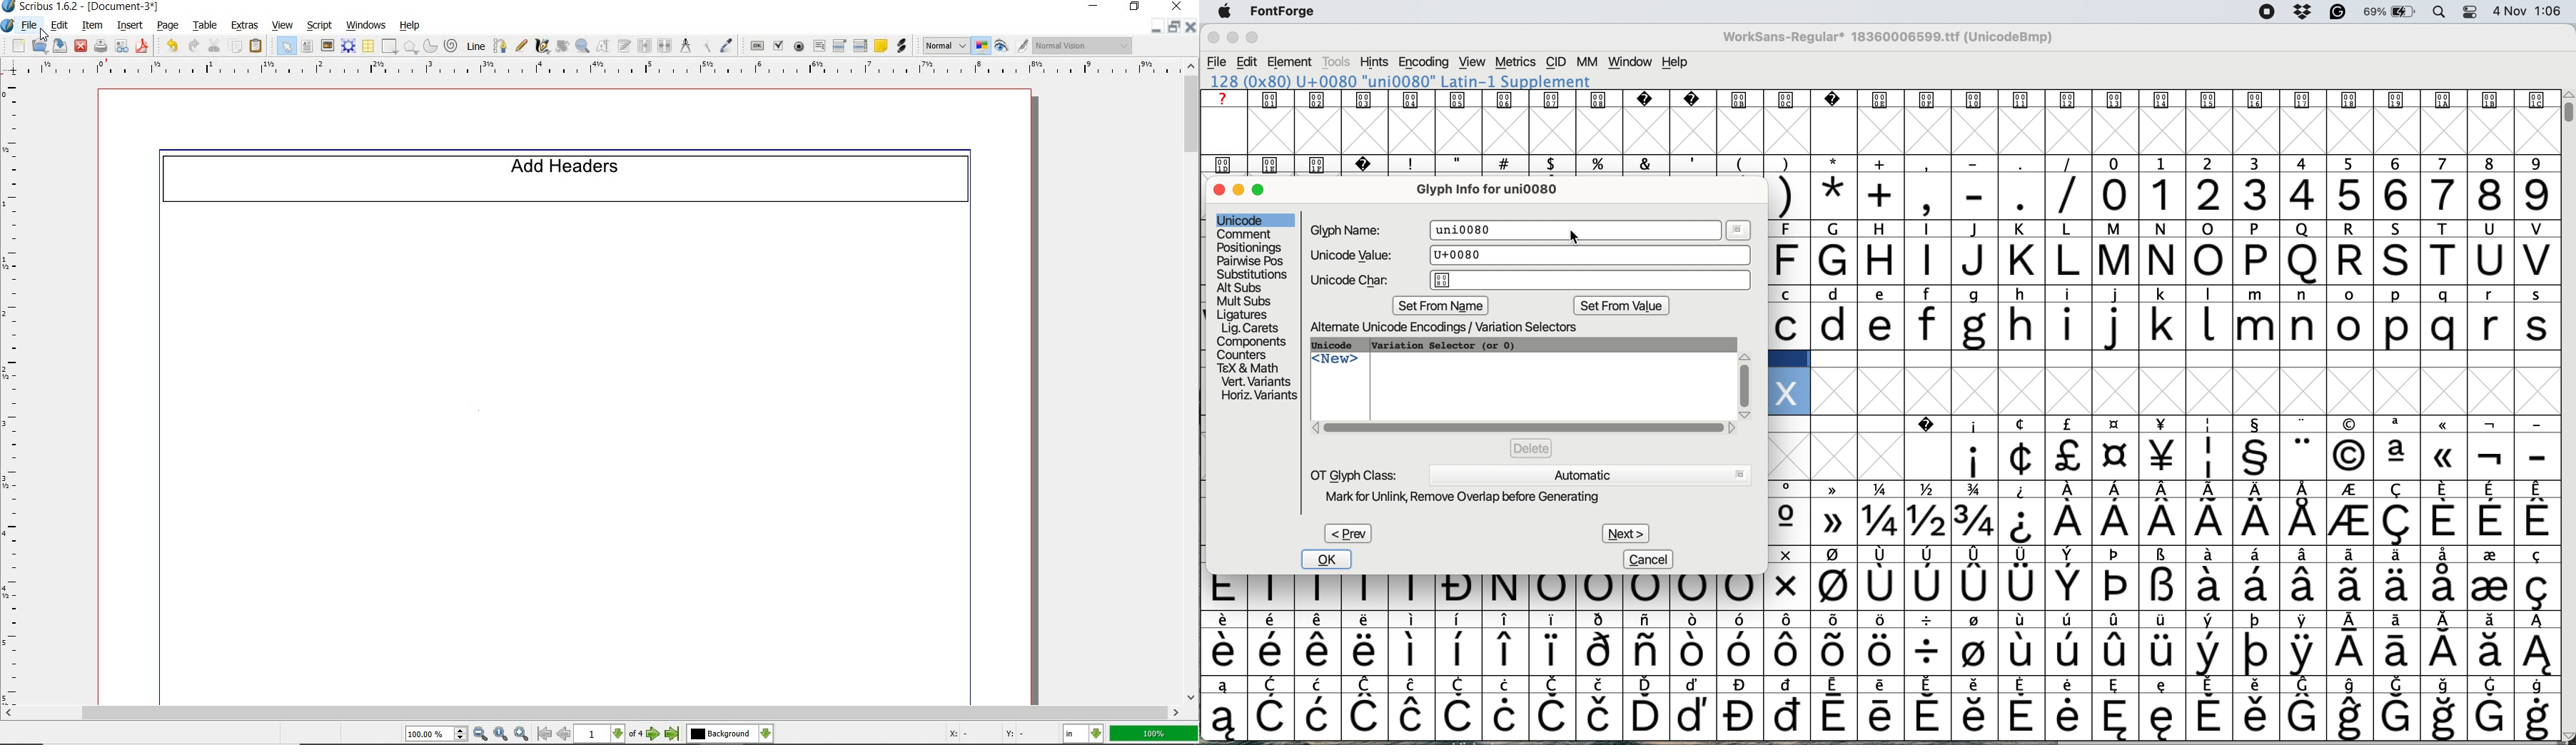 The height and width of the screenshot is (756, 2576). Describe the element at coordinates (2390, 12) in the screenshot. I see `battery` at that location.